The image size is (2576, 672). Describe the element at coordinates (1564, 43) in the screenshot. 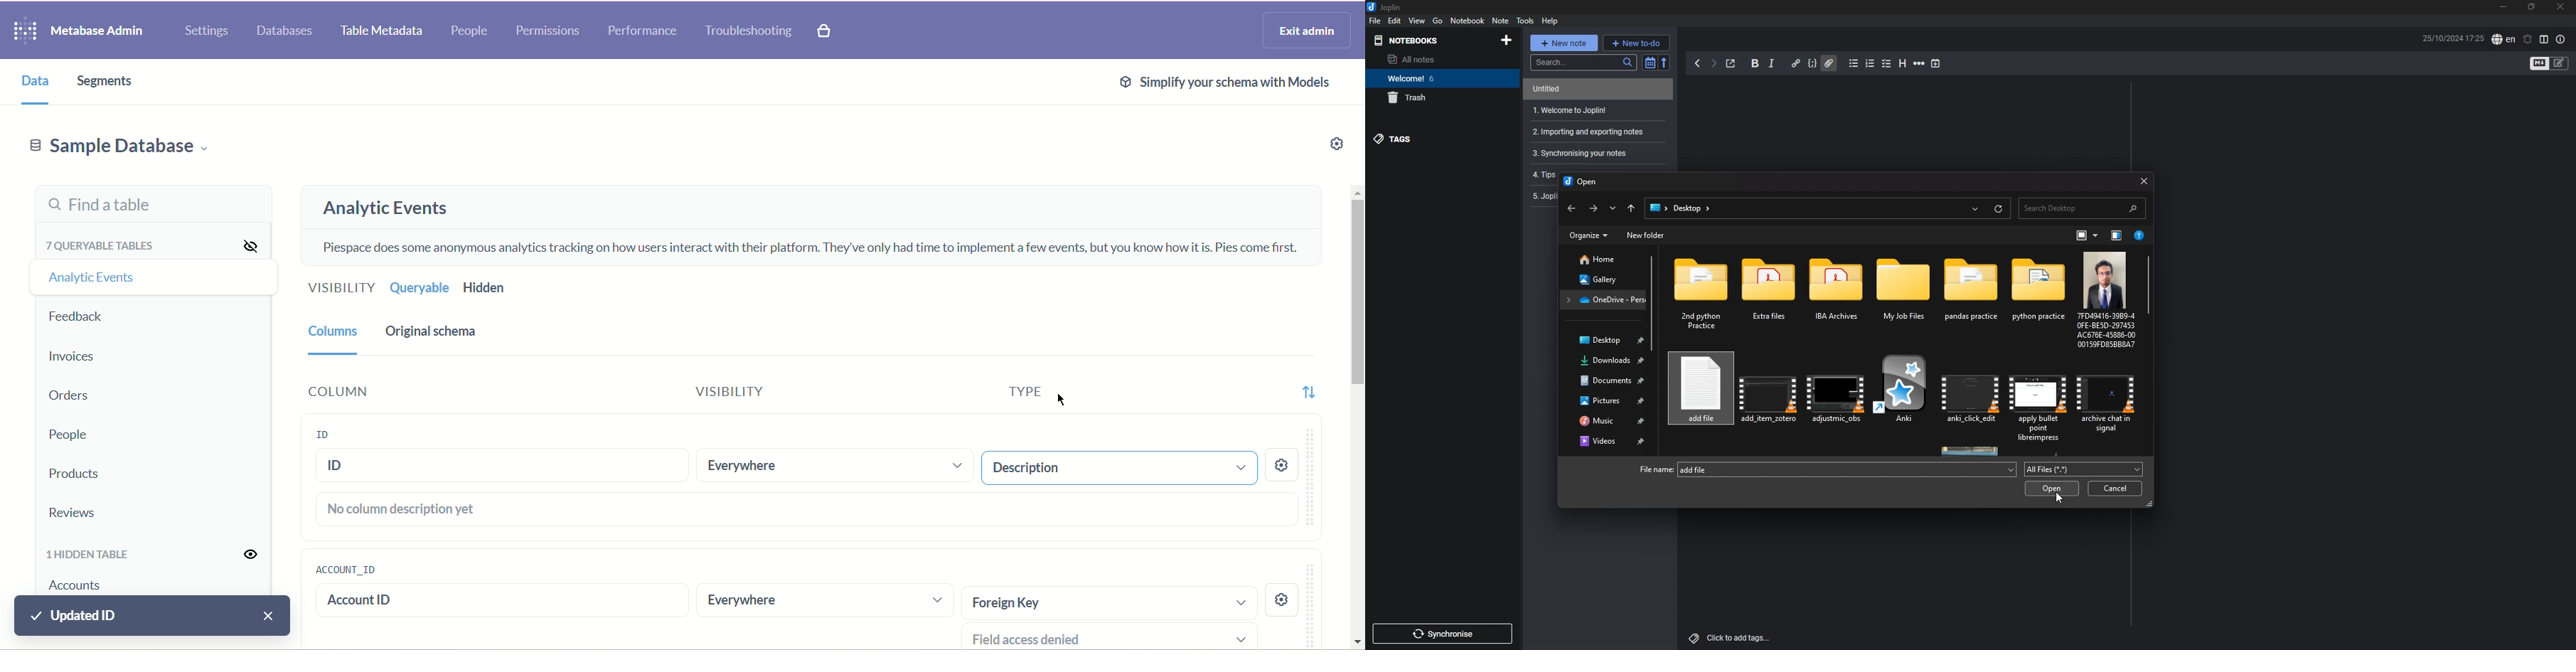

I see `new note` at that location.